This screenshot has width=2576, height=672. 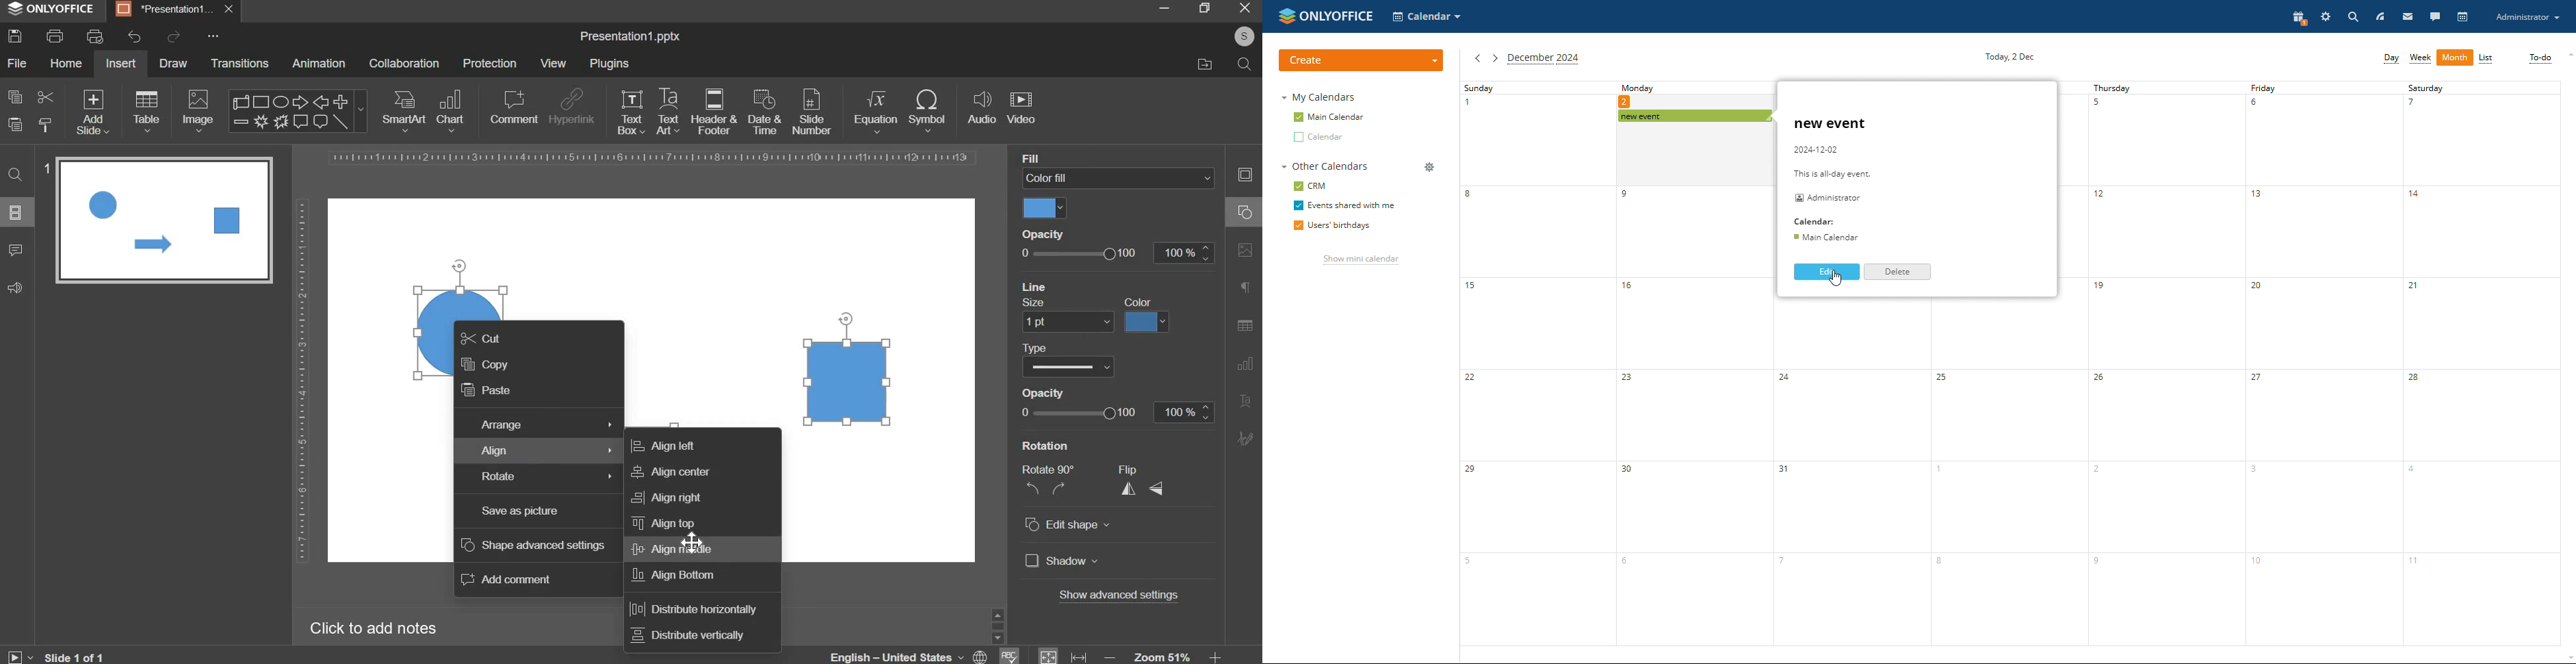 What do you see at coordinates (1325, 16) in the screenshot?
I see `logo` at bounding box center [1325, 16].